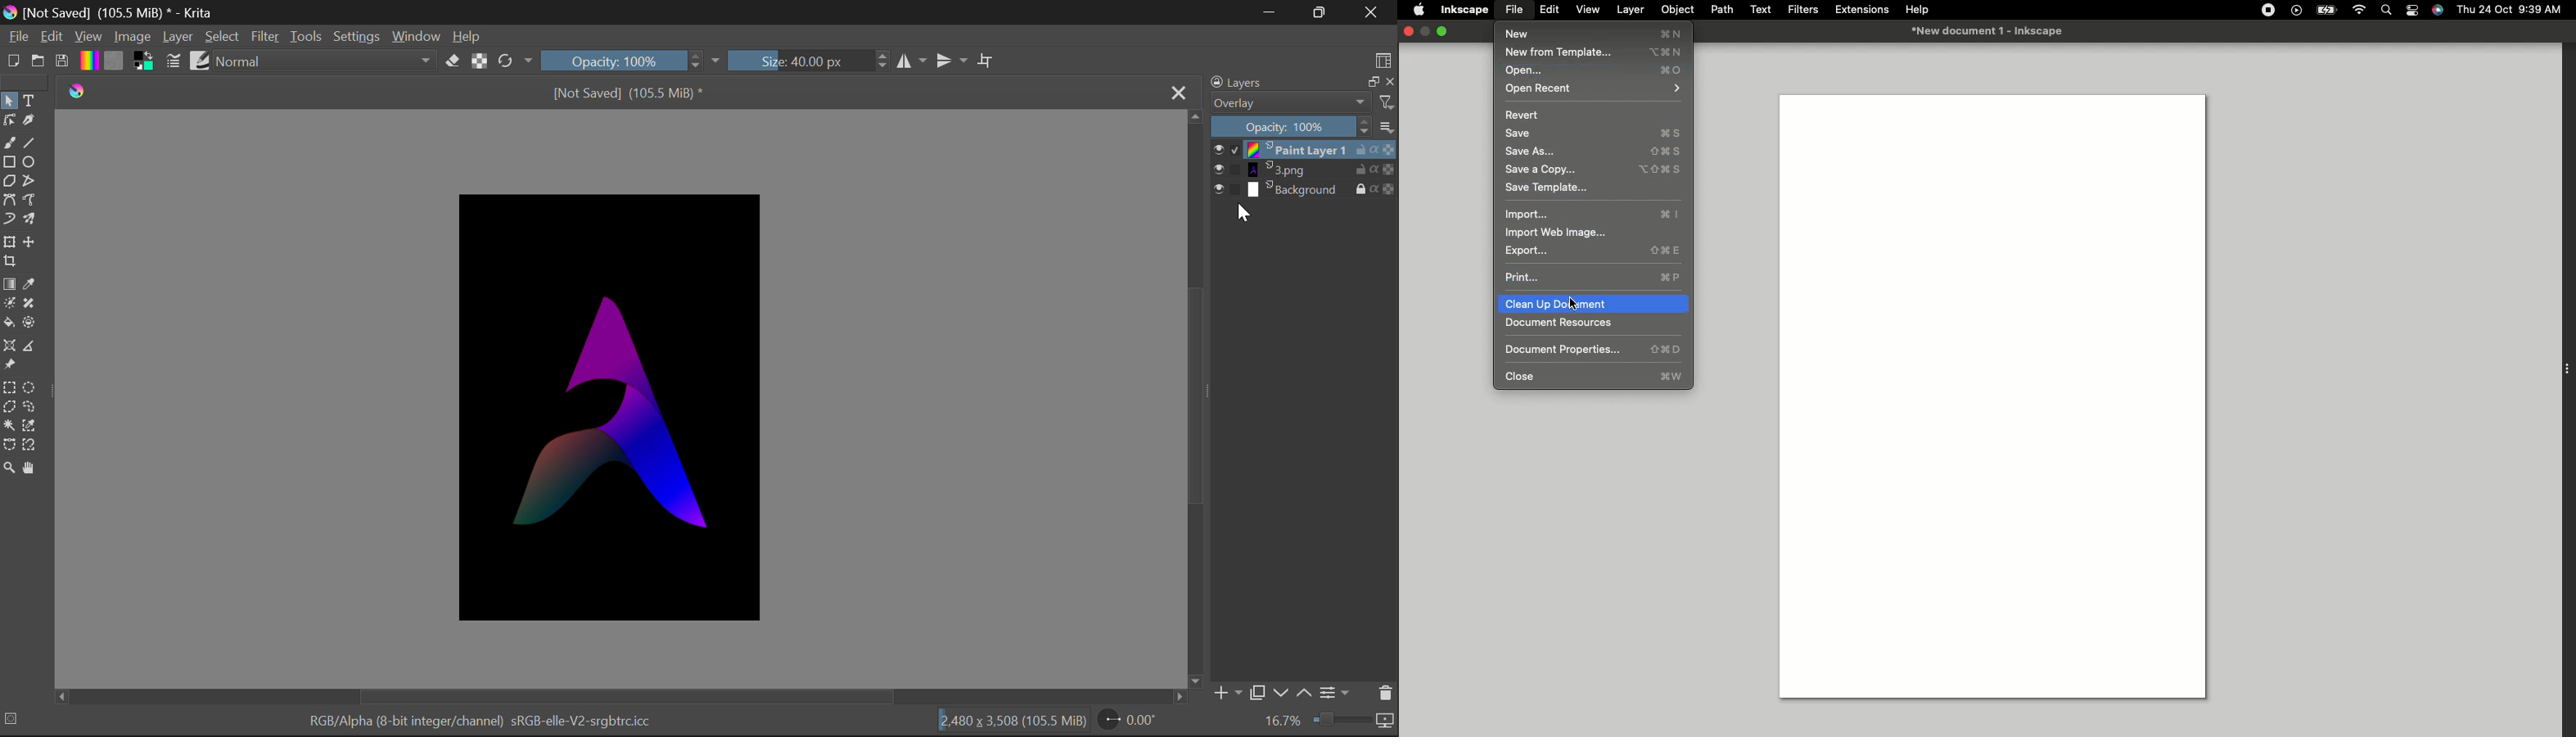  Describe the element at coordinates (31, 446) in the screenshot. I see `Magentic Selection Tool` at that location.